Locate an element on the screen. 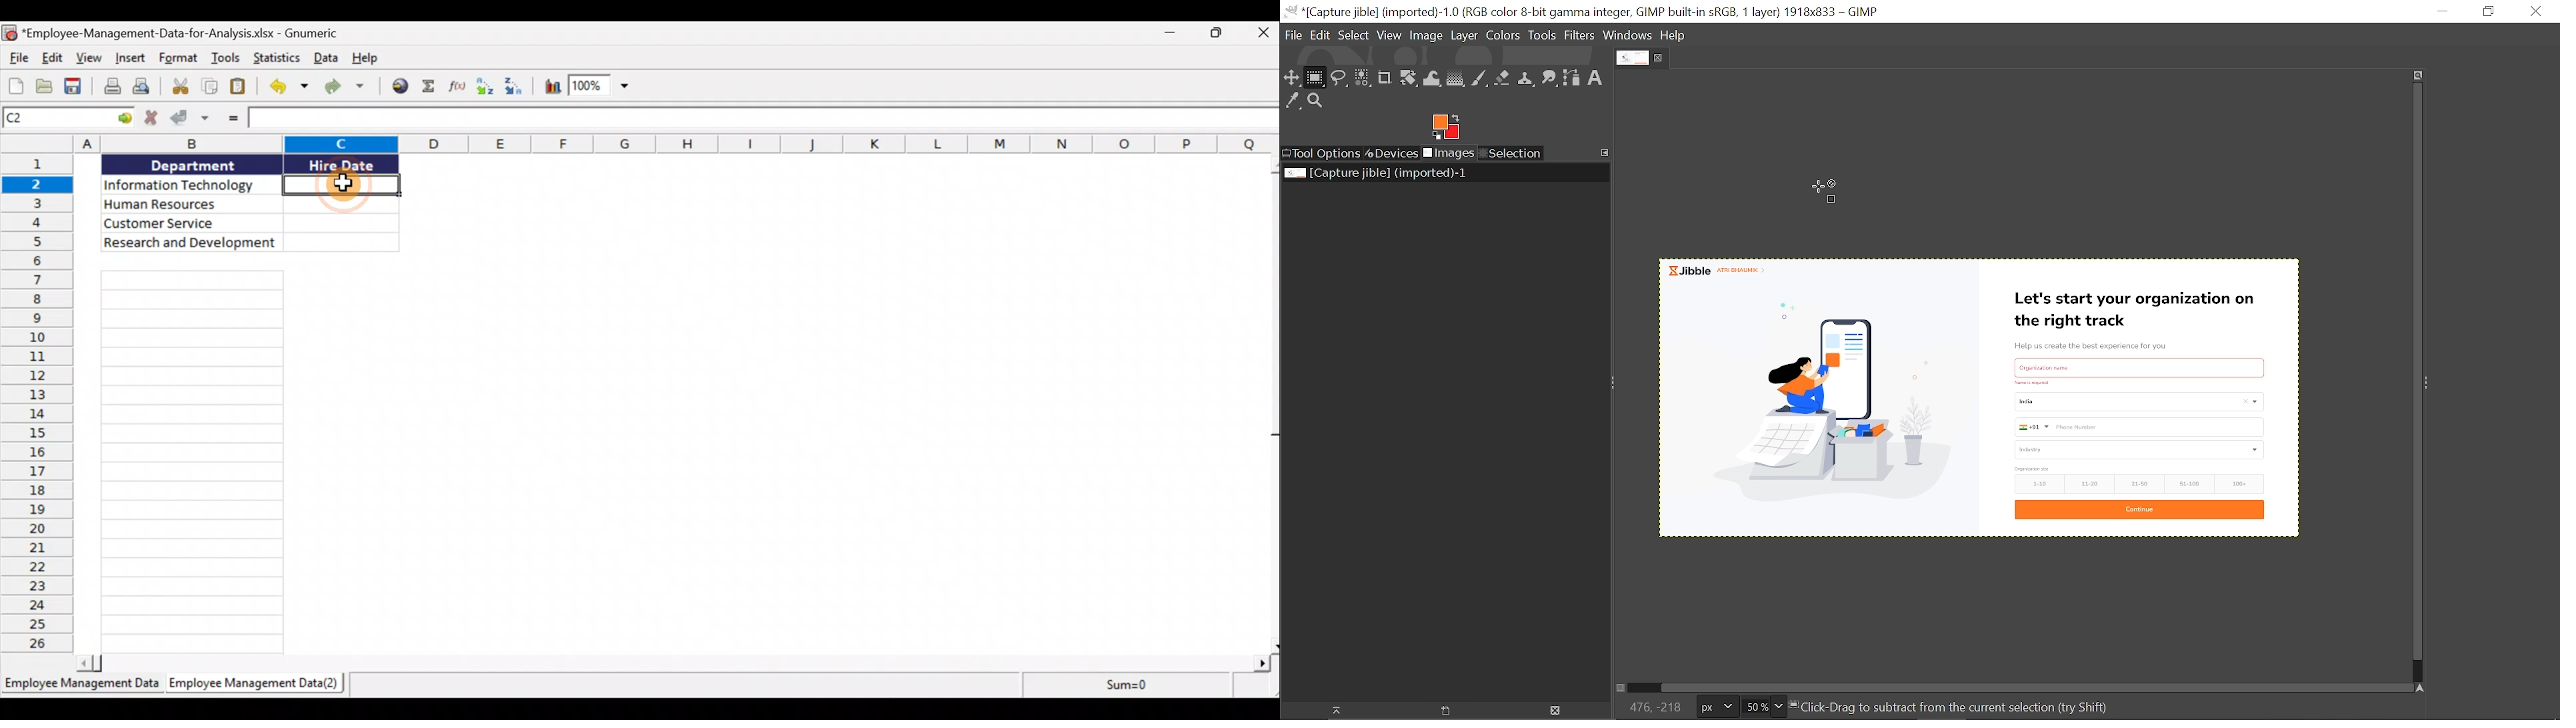  Image is located at coordinates (1426, 37).